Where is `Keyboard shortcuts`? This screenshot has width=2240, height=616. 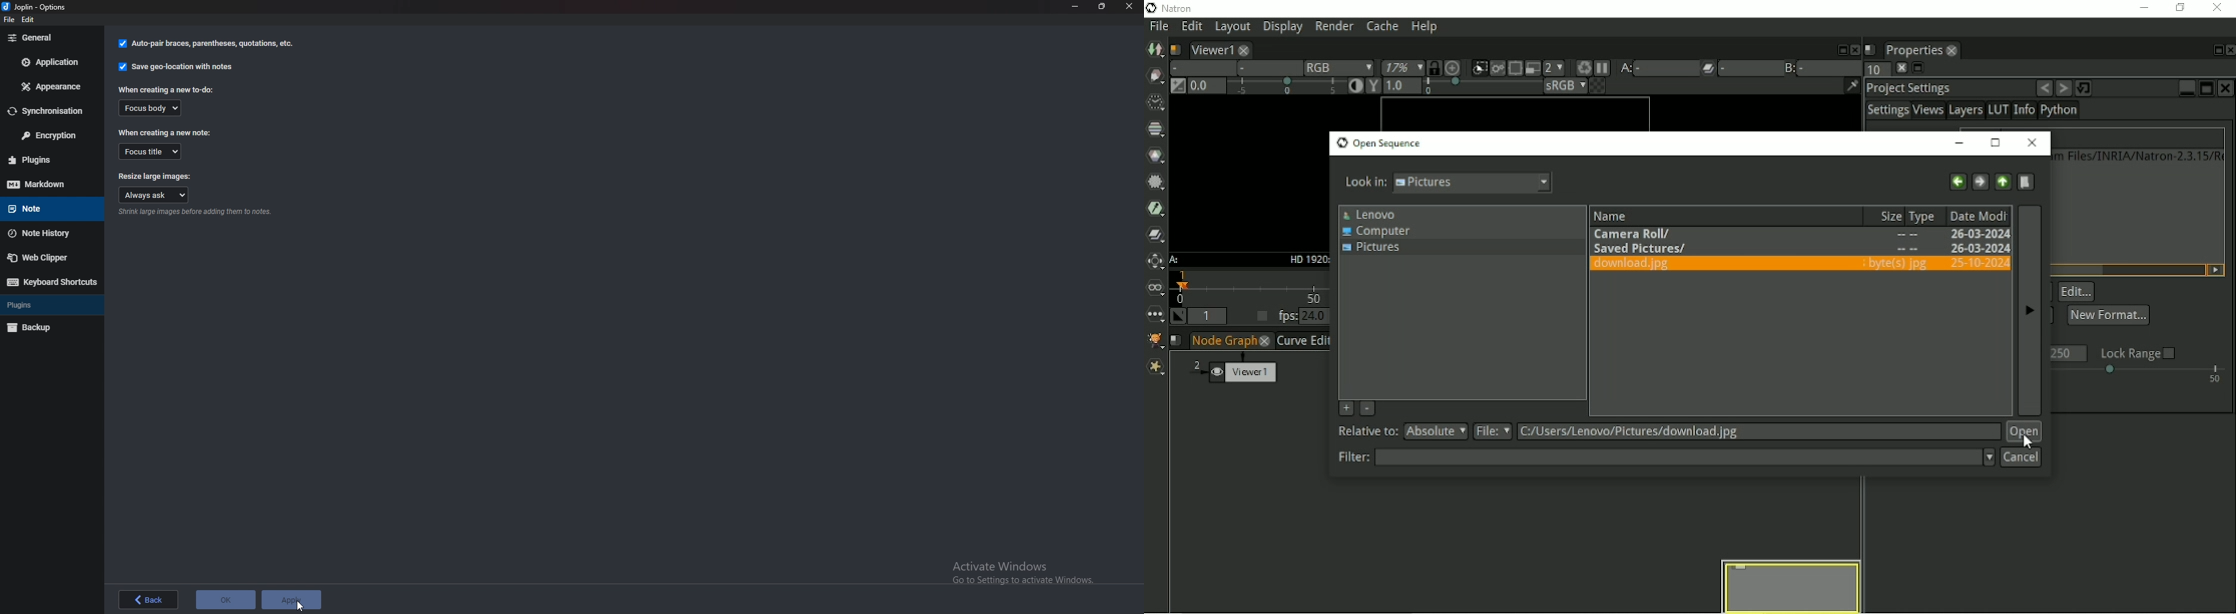 Keyboard shortcuts is located at coordinates (51, 282).